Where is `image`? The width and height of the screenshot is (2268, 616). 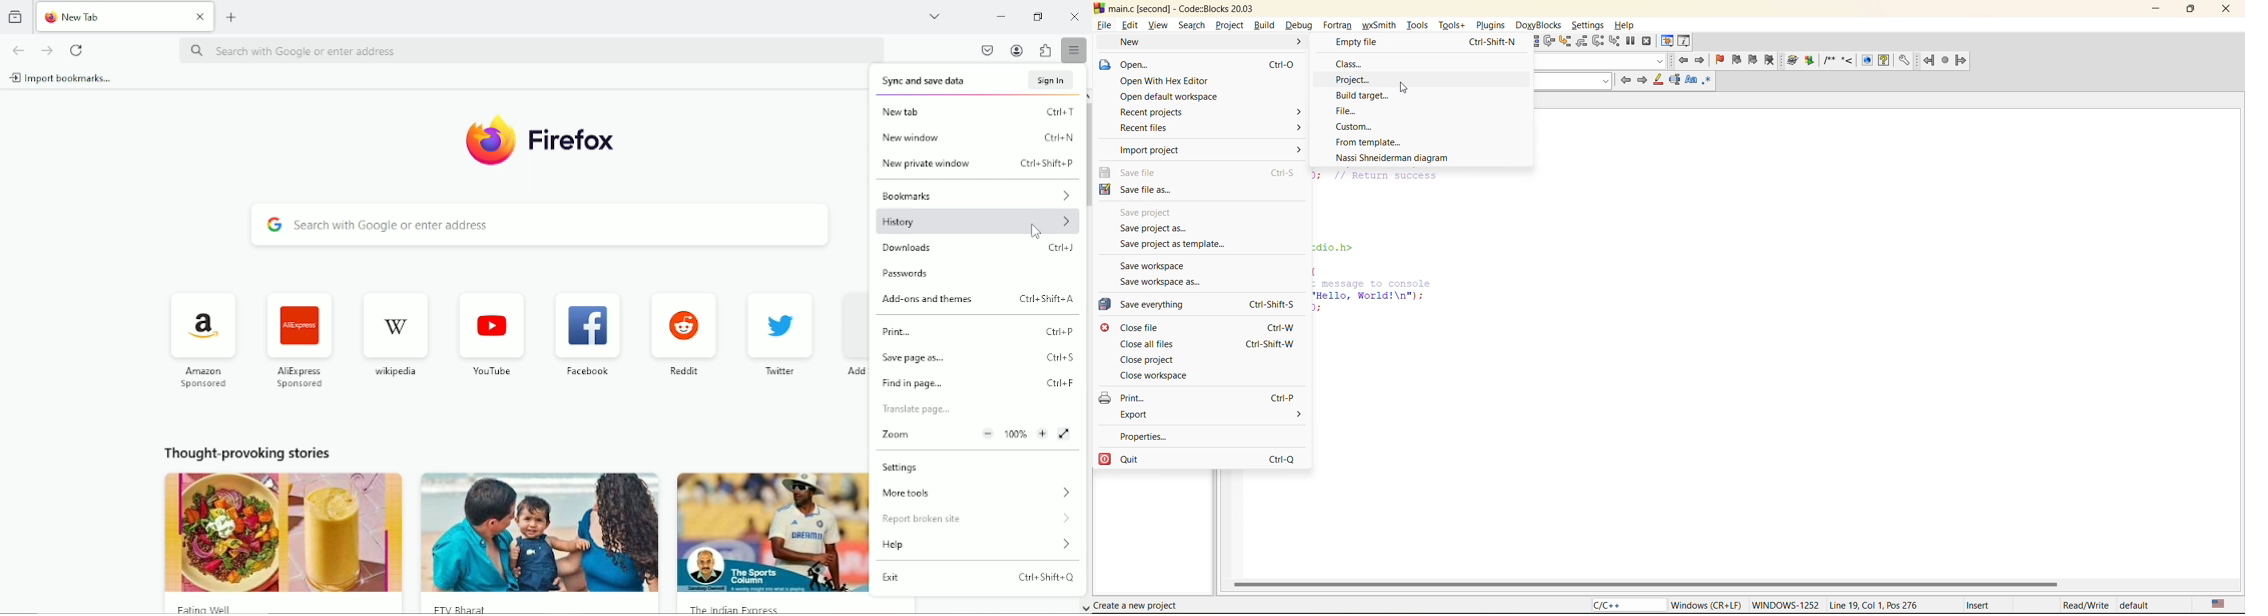 image is located at coordinates (541, 532).